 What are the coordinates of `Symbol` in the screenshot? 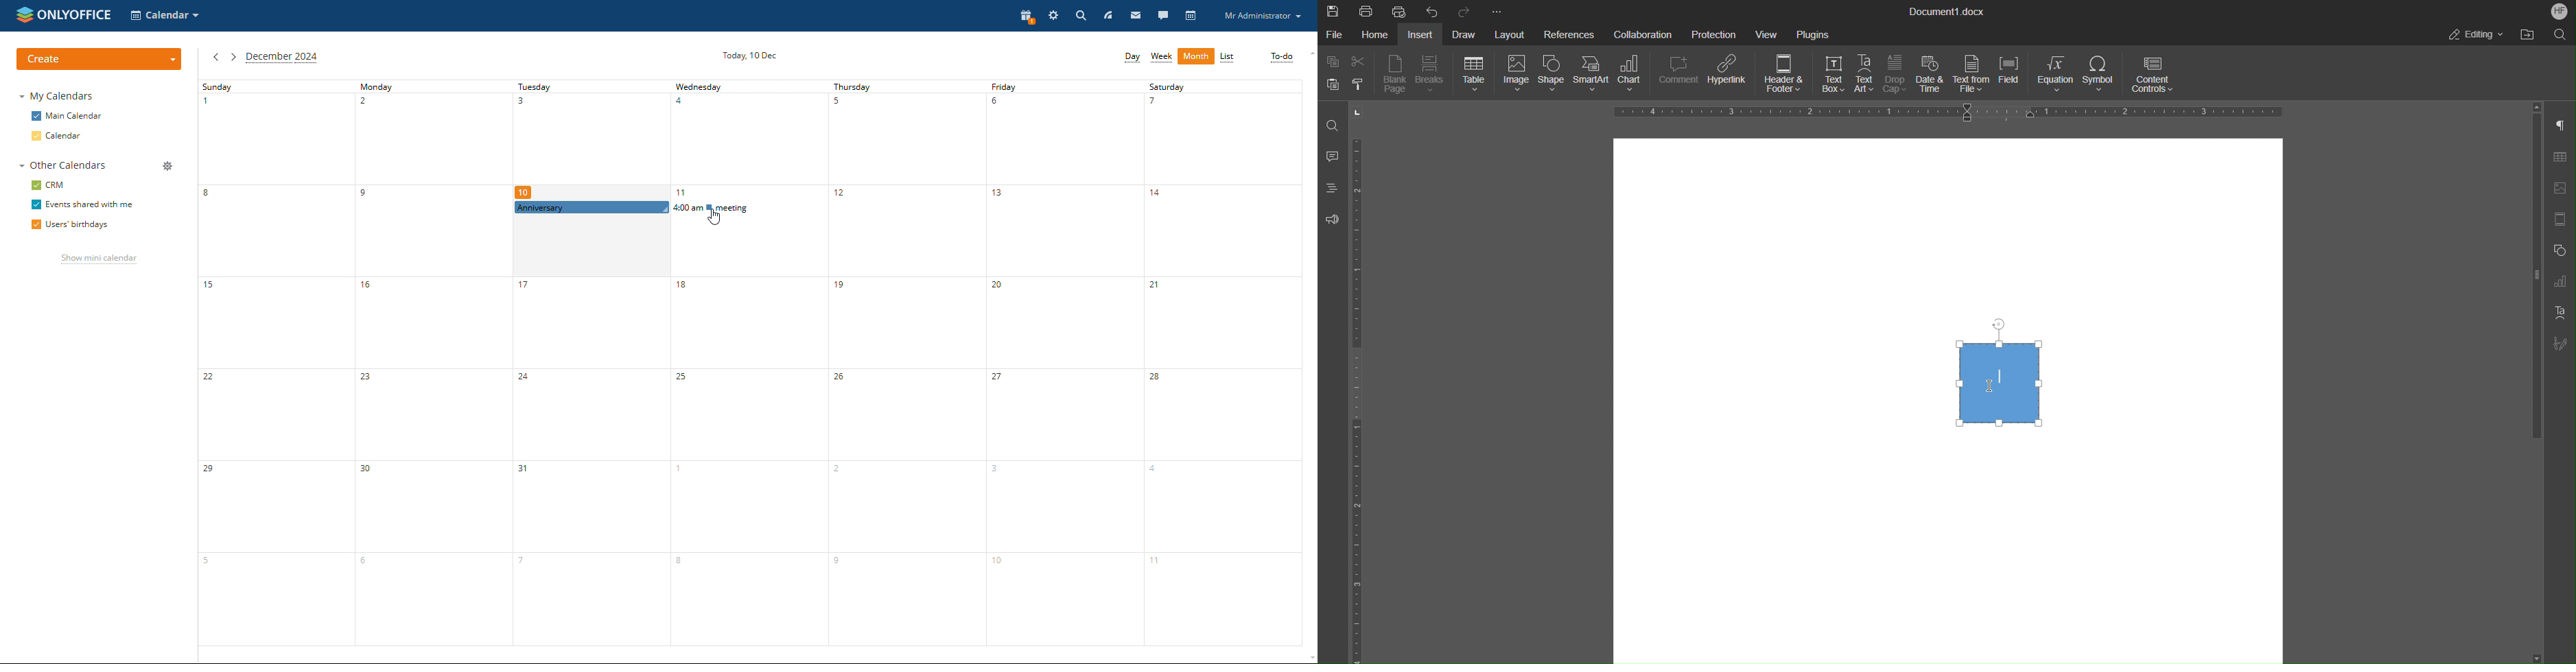 It's located at (2101, 76).